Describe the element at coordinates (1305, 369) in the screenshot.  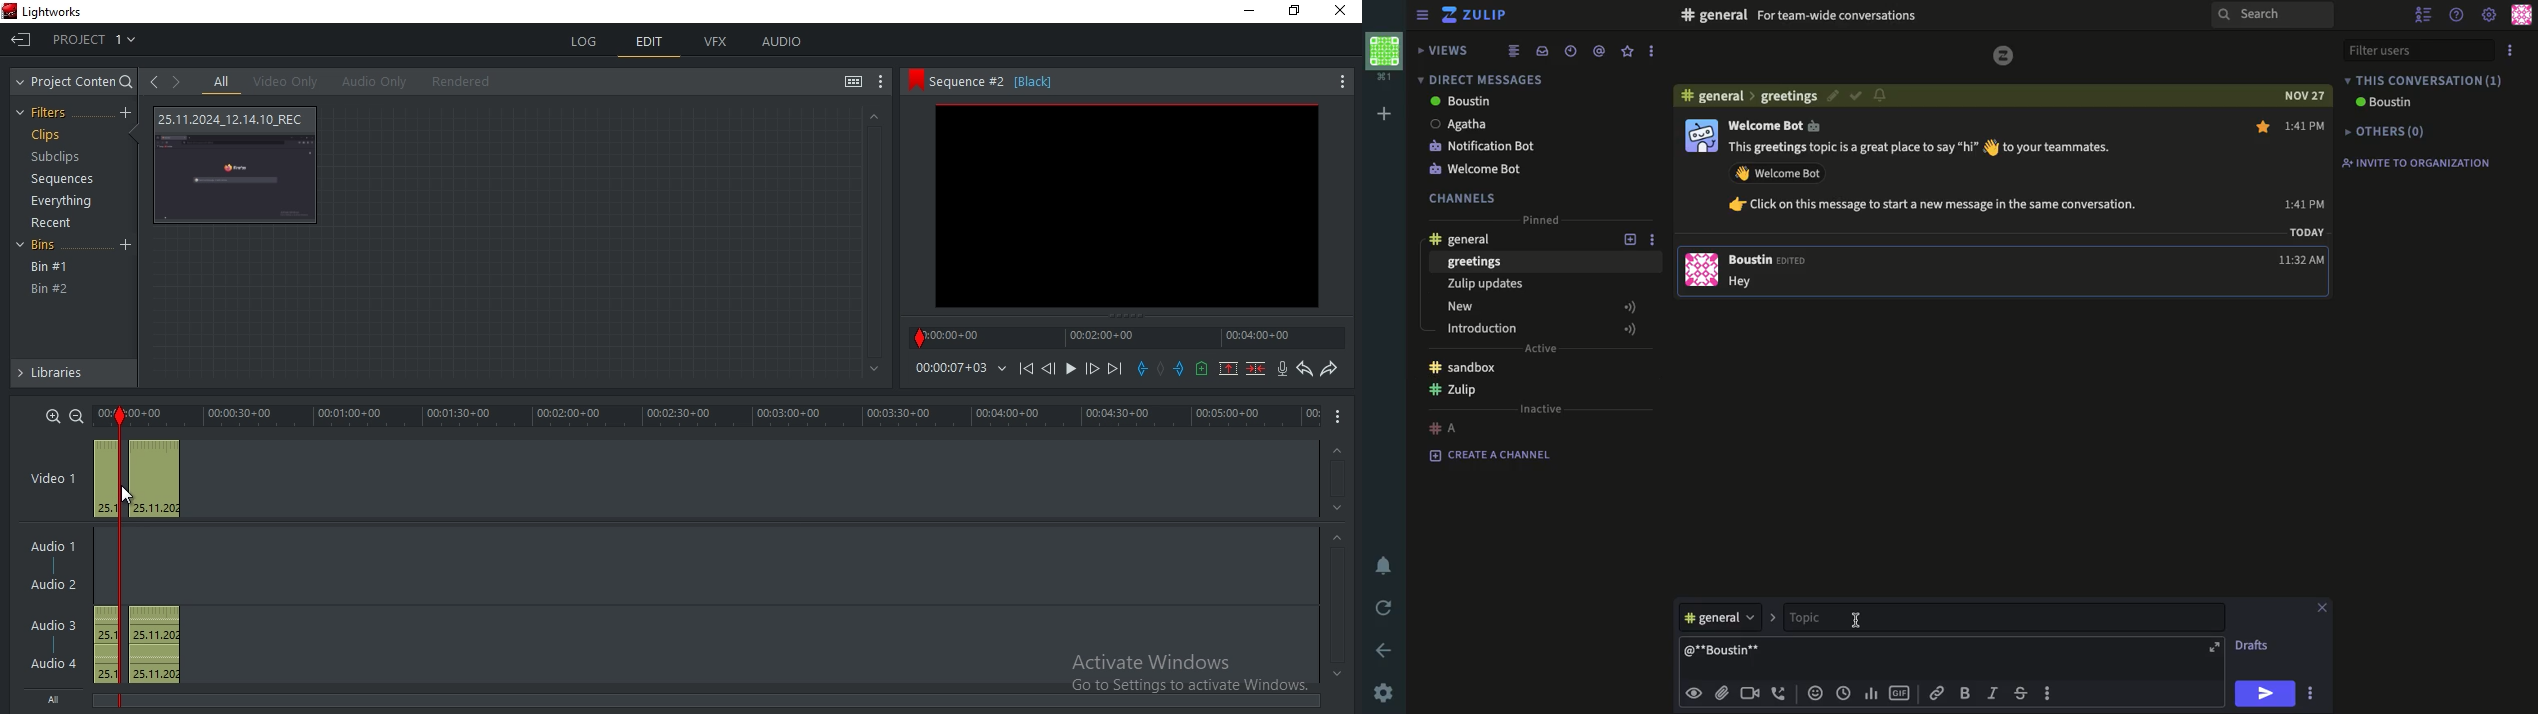
I see `undo` at that location.